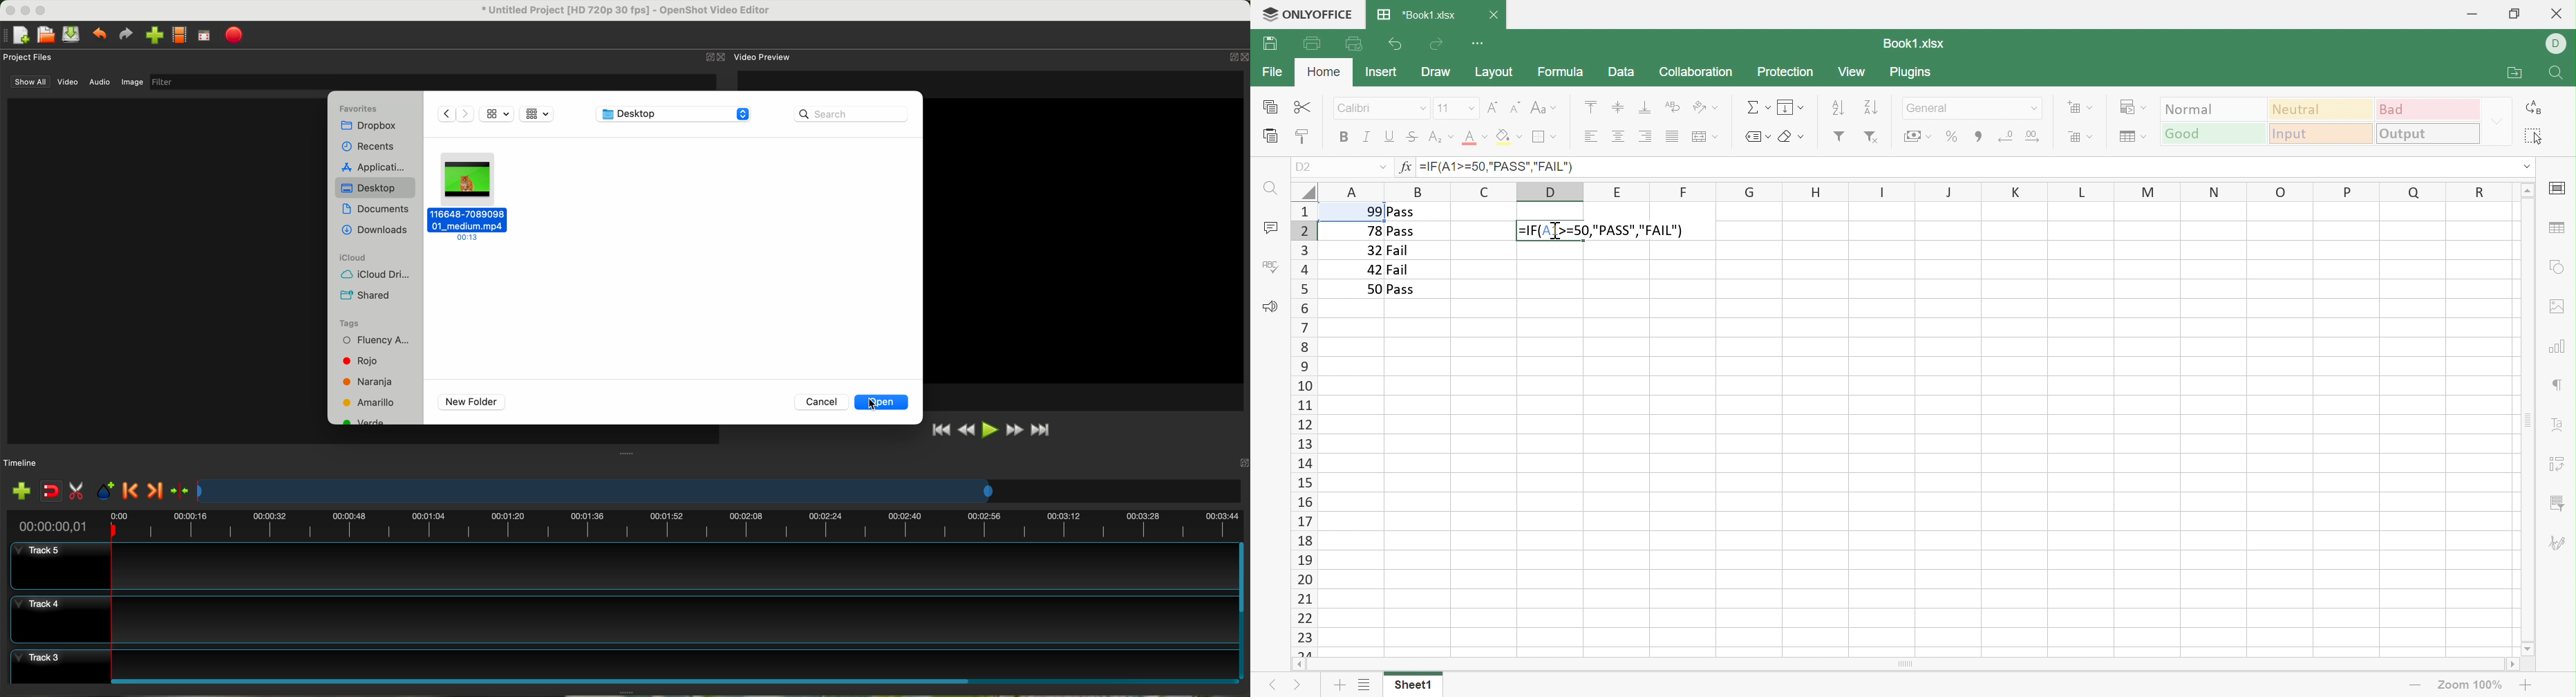 The width and height of the screenshot is (2576, 700). I want to click on search bar, so click(854, 113).